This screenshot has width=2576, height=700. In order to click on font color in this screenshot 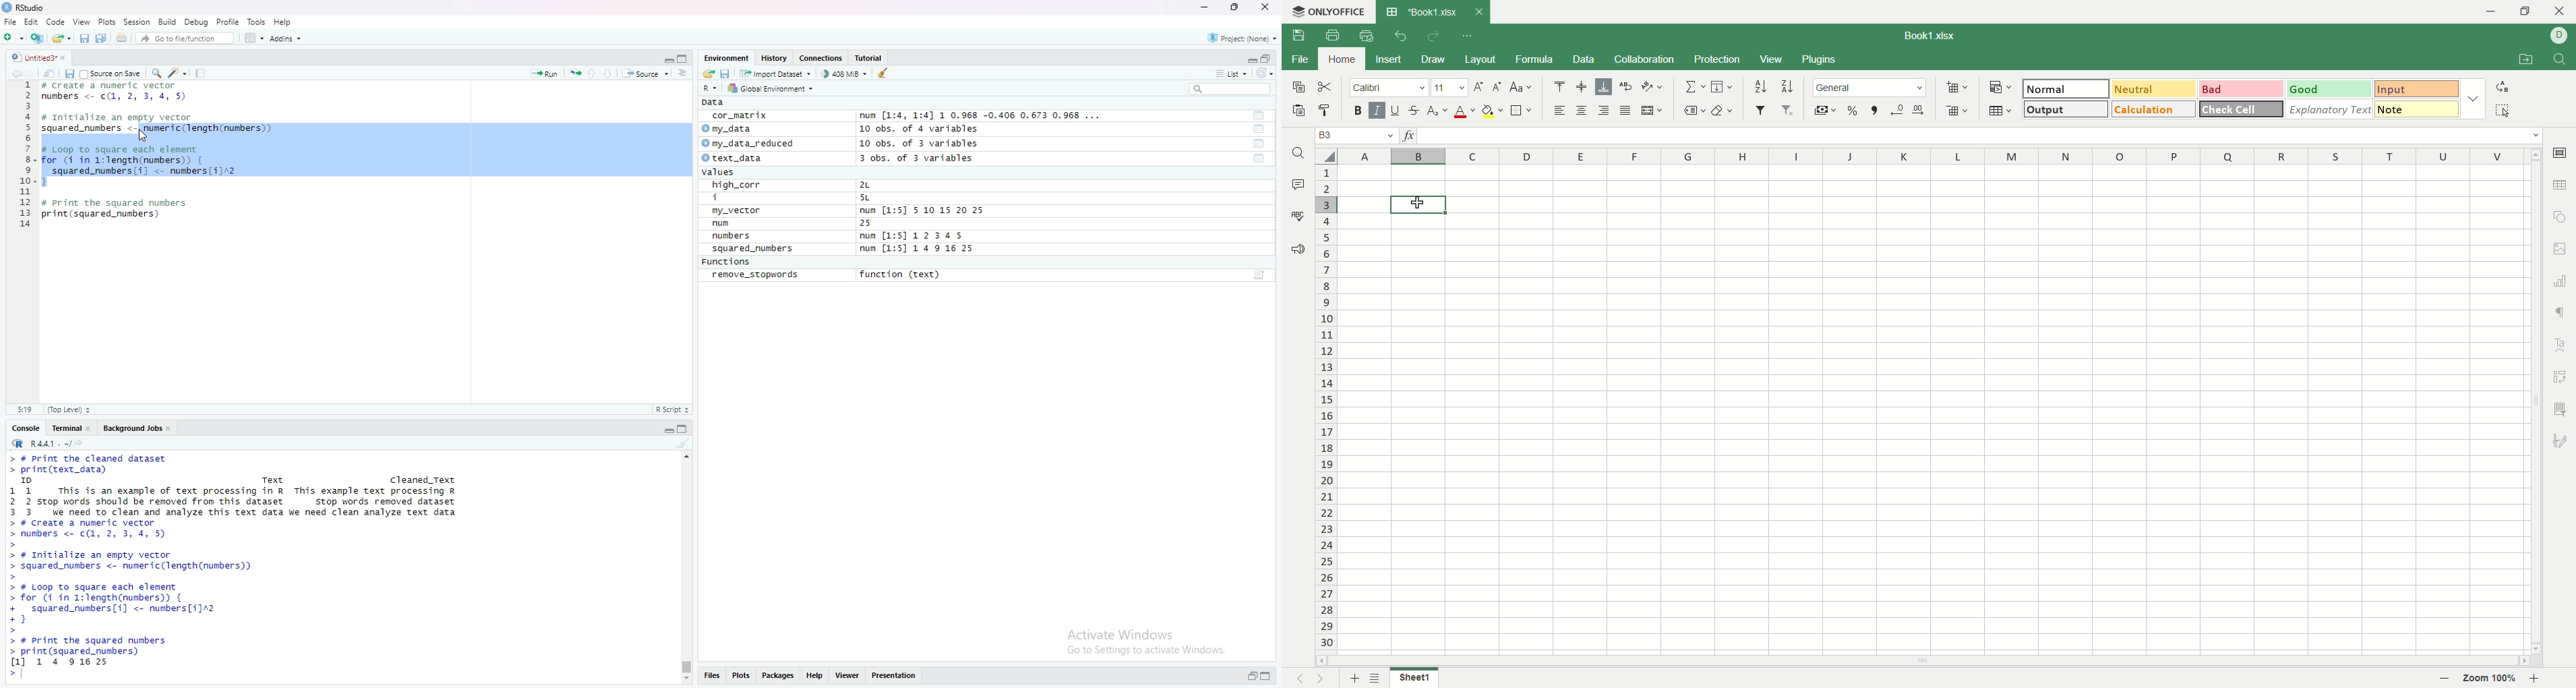, I will do `click(1465, 112)`.